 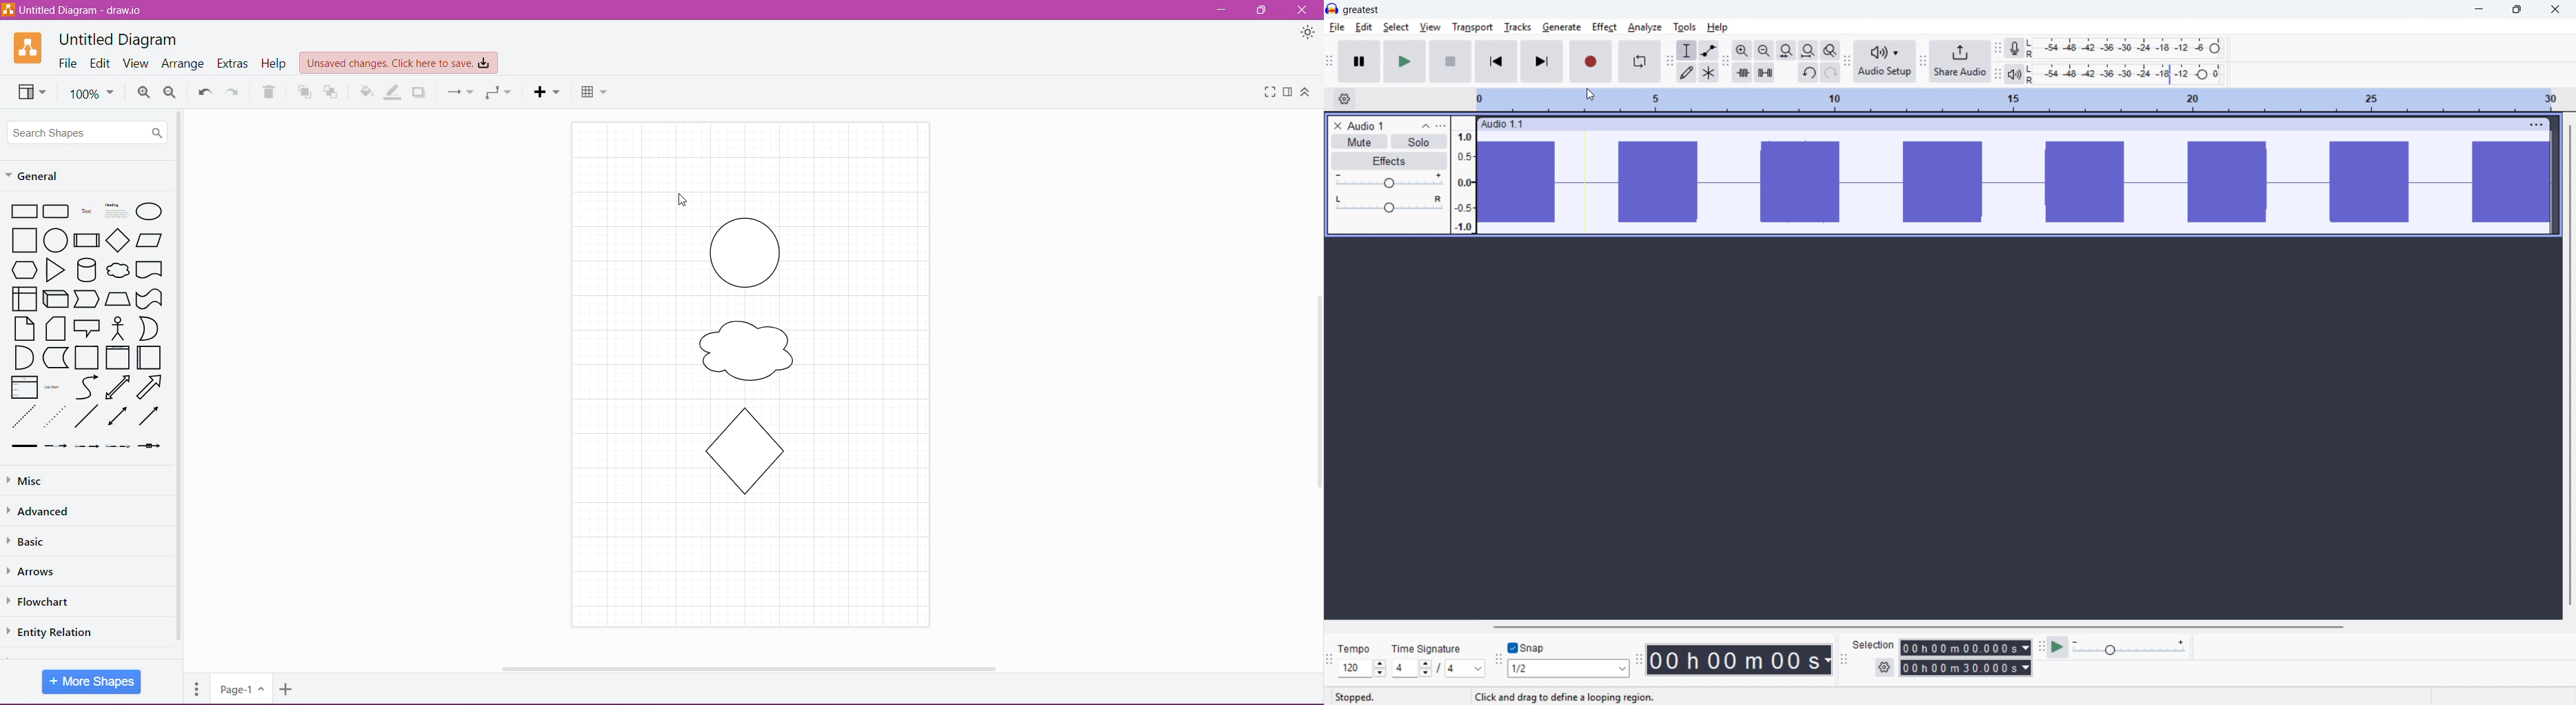 I want to click on File, so click(x=68, y=63).